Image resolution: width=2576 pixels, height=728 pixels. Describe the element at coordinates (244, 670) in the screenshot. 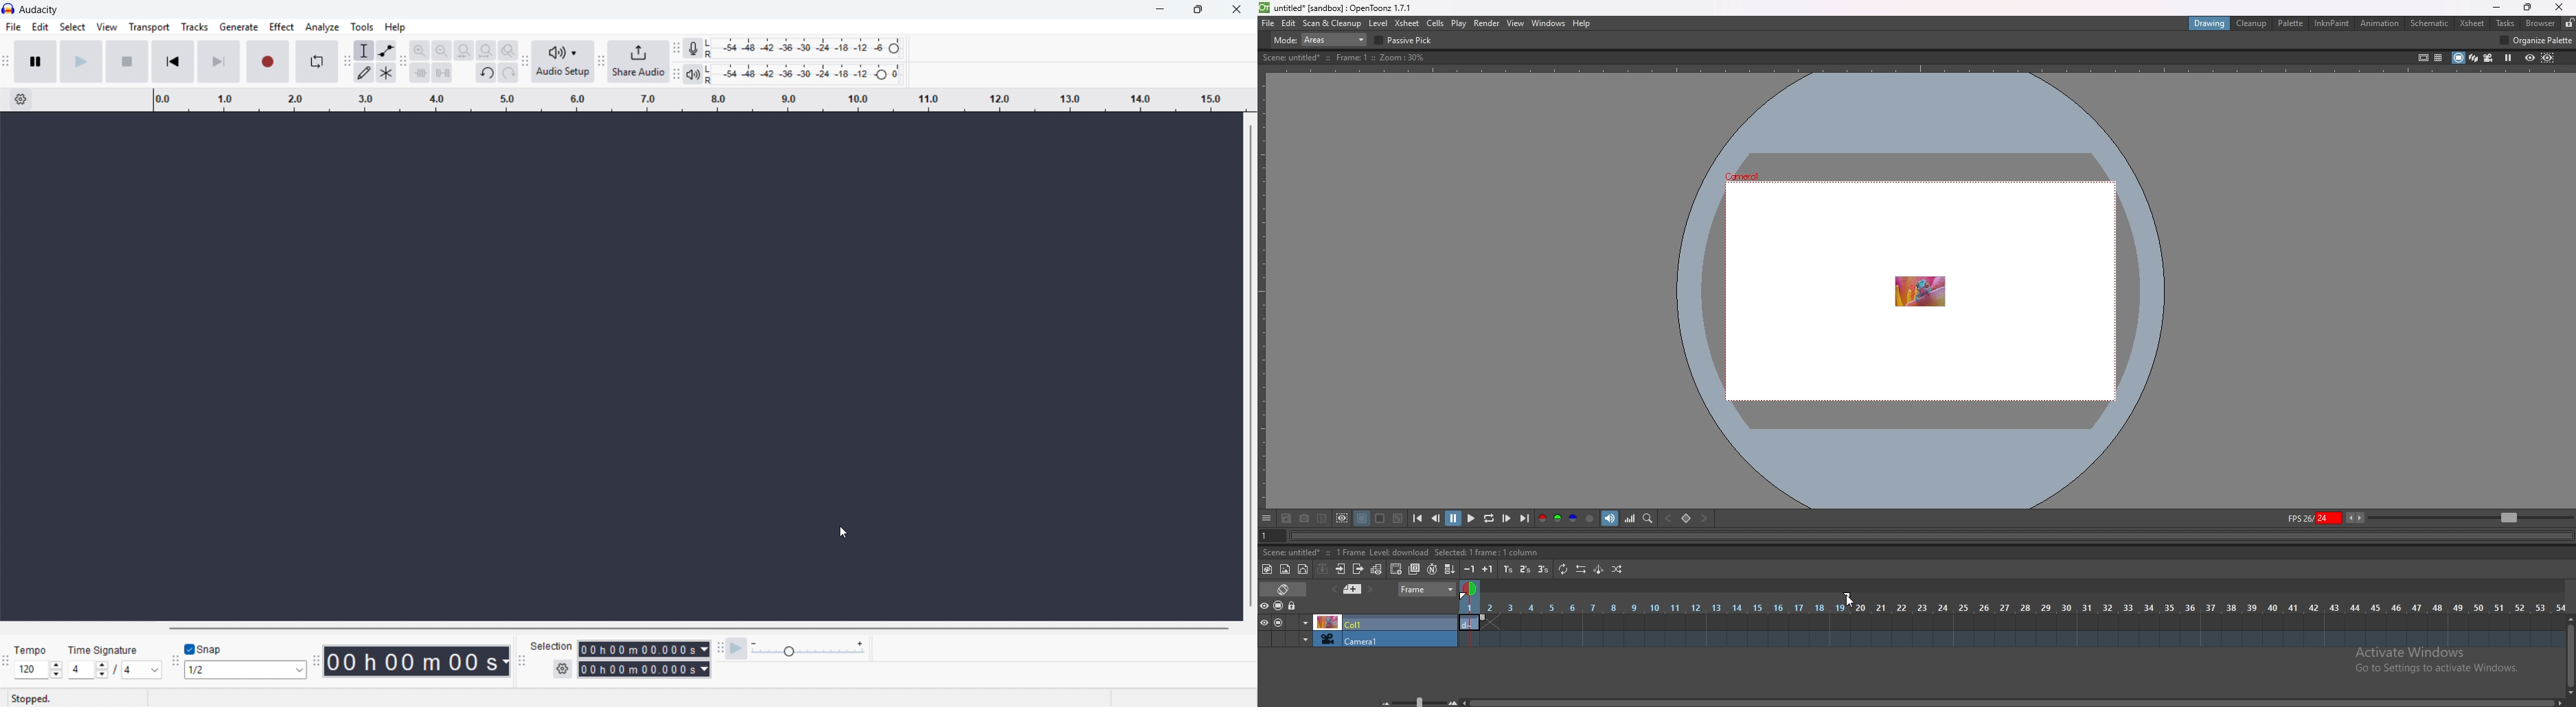

I see `set snapping` at that location.